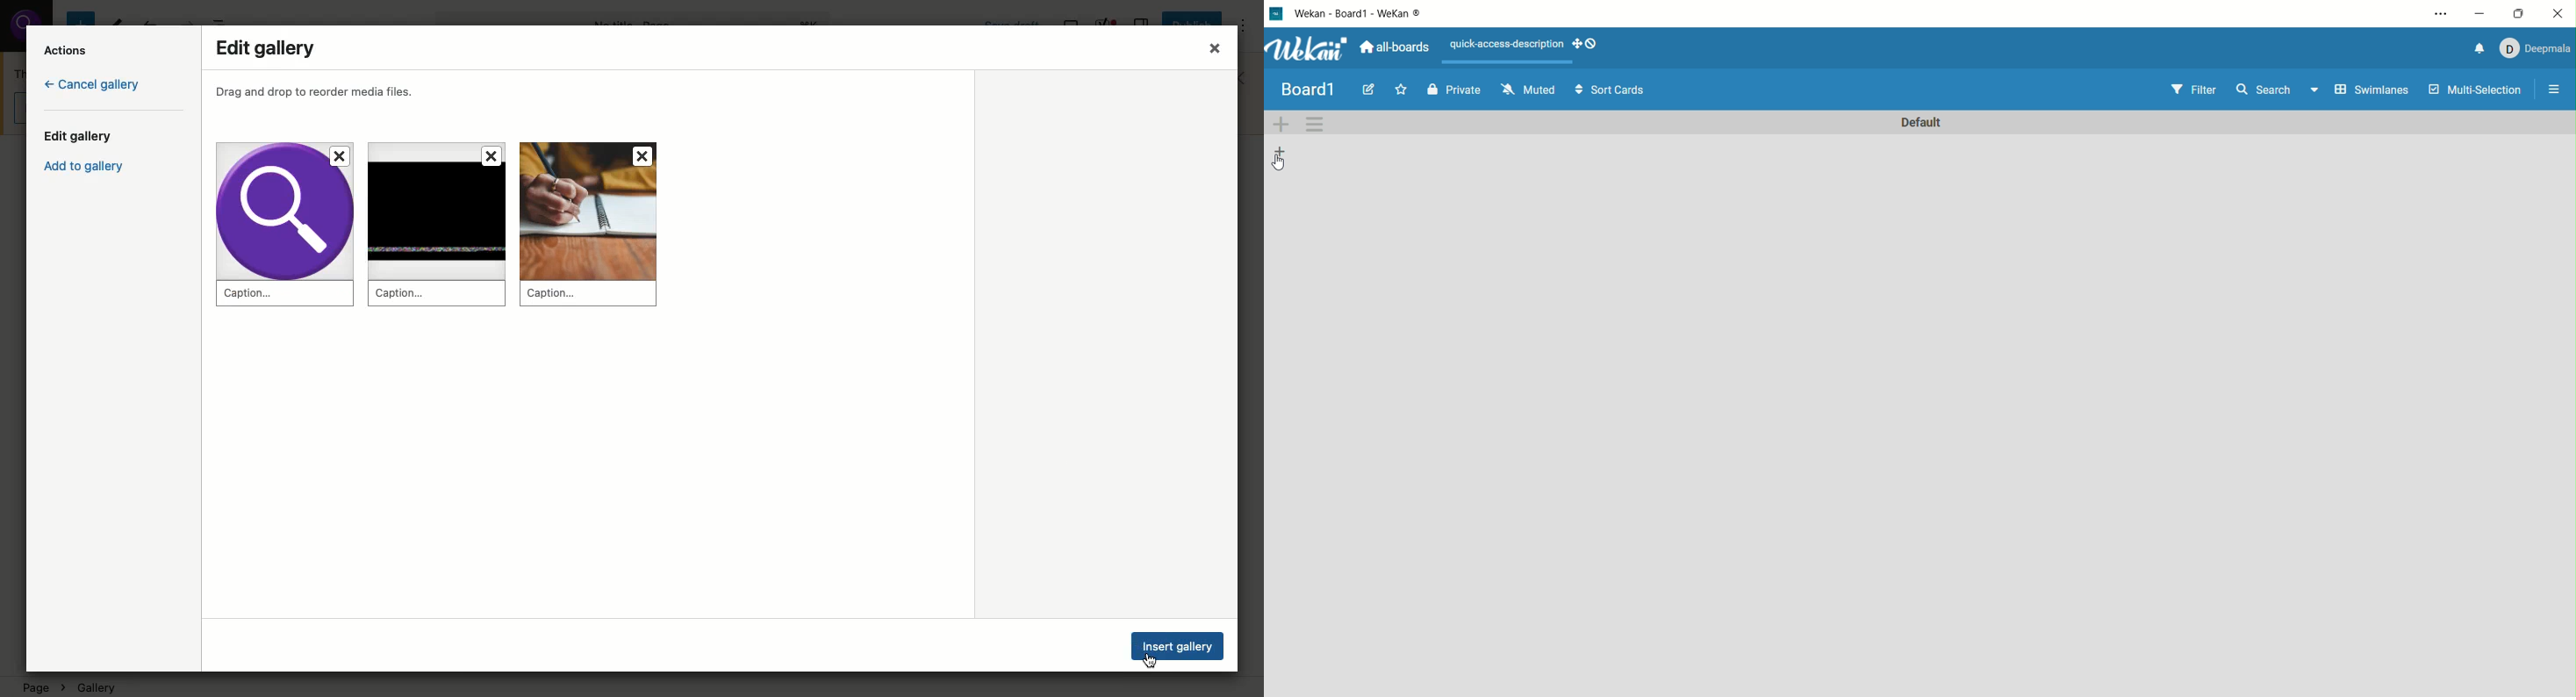  Describe the element at coordinates (1461, 91) in the screenshot. I see `private` at that location.